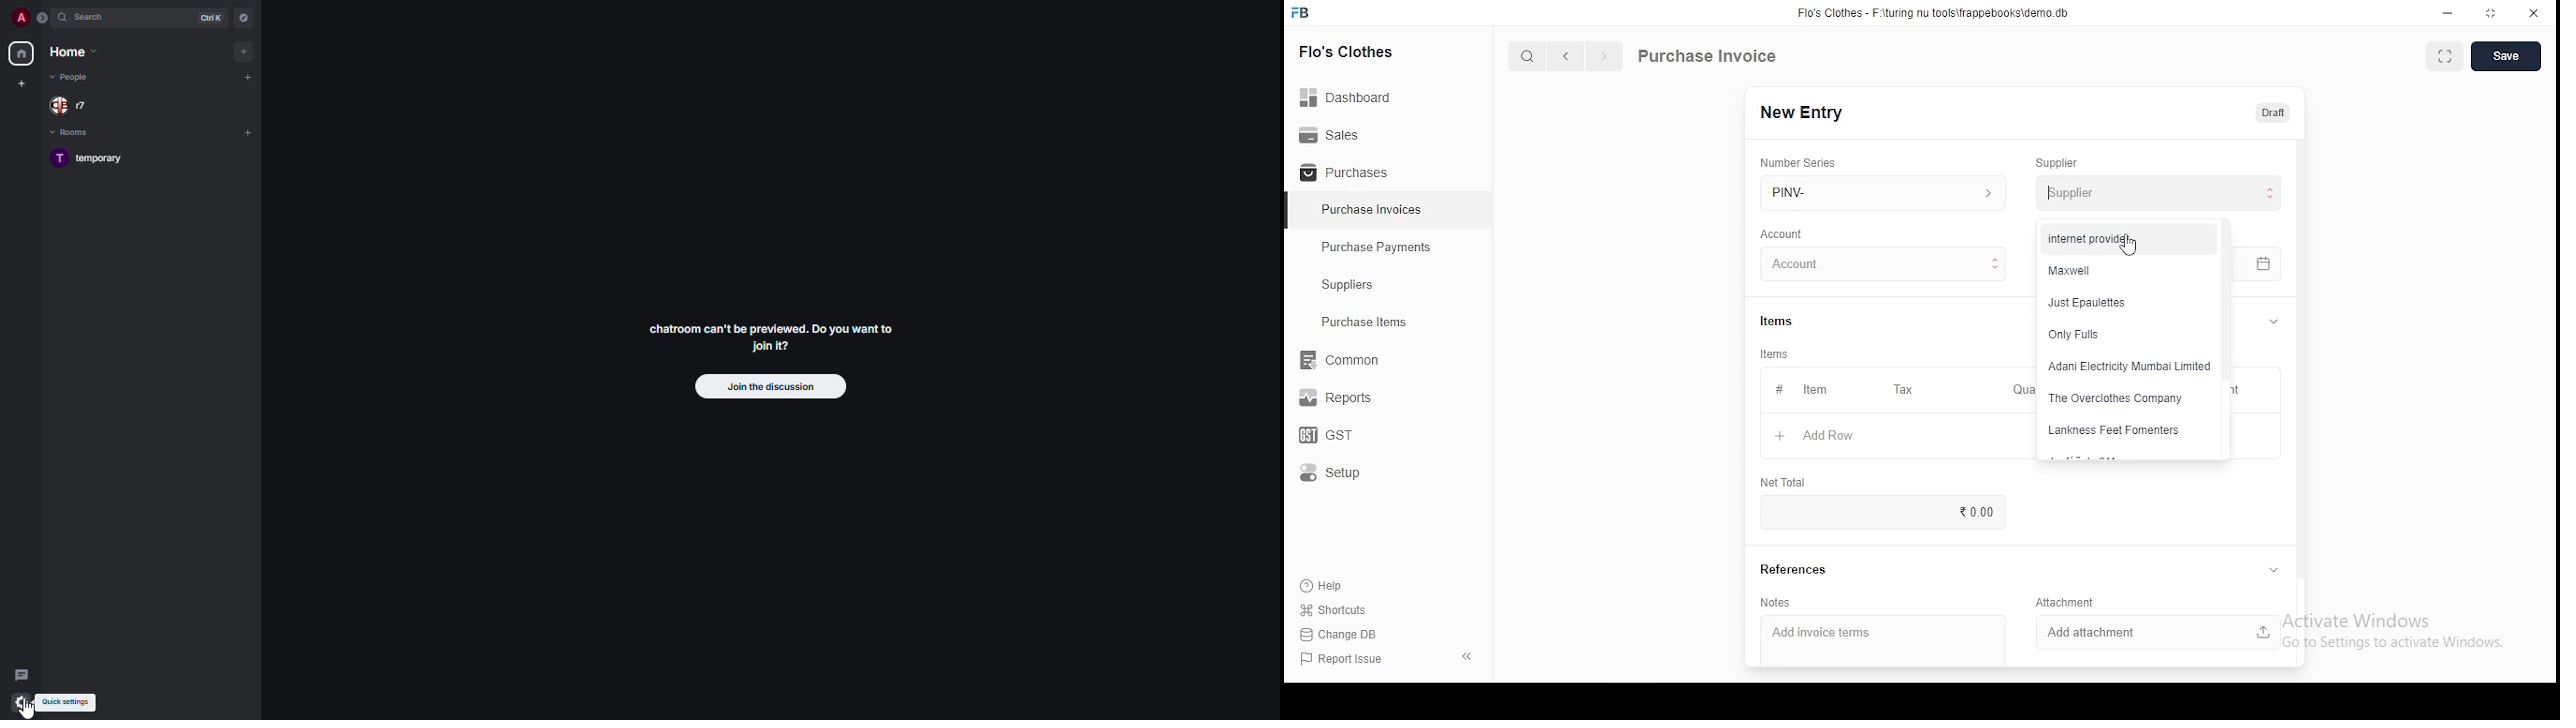 This screenshot has height=728, width=2576. What do you see at coordinates (1799, 162) in the screenshot?
I see `number series` at bounding box center [1799, 162].